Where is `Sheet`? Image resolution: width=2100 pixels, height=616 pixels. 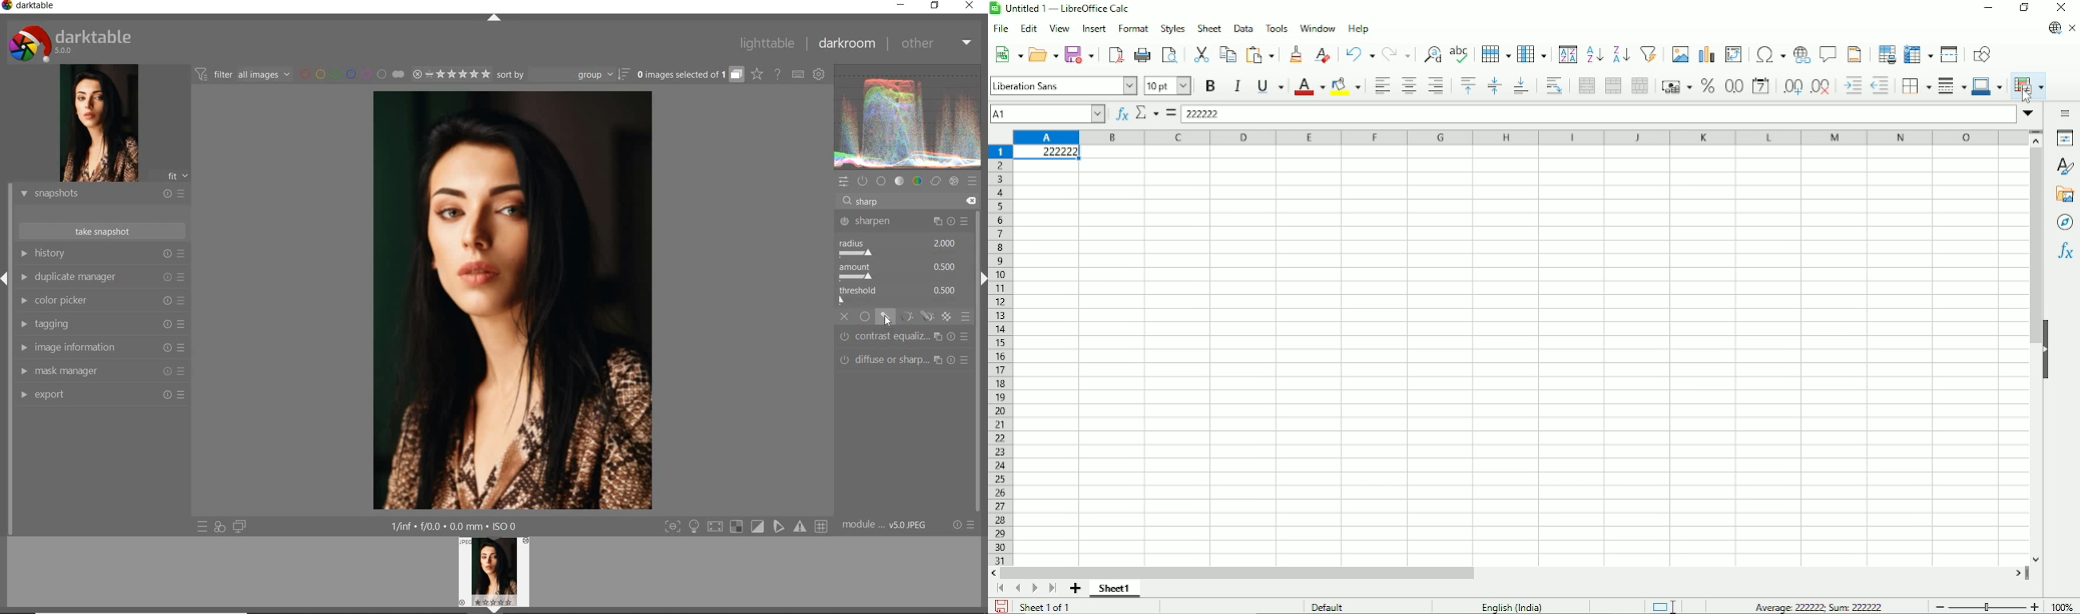 Sheet is located at coordinates (1207, 28).